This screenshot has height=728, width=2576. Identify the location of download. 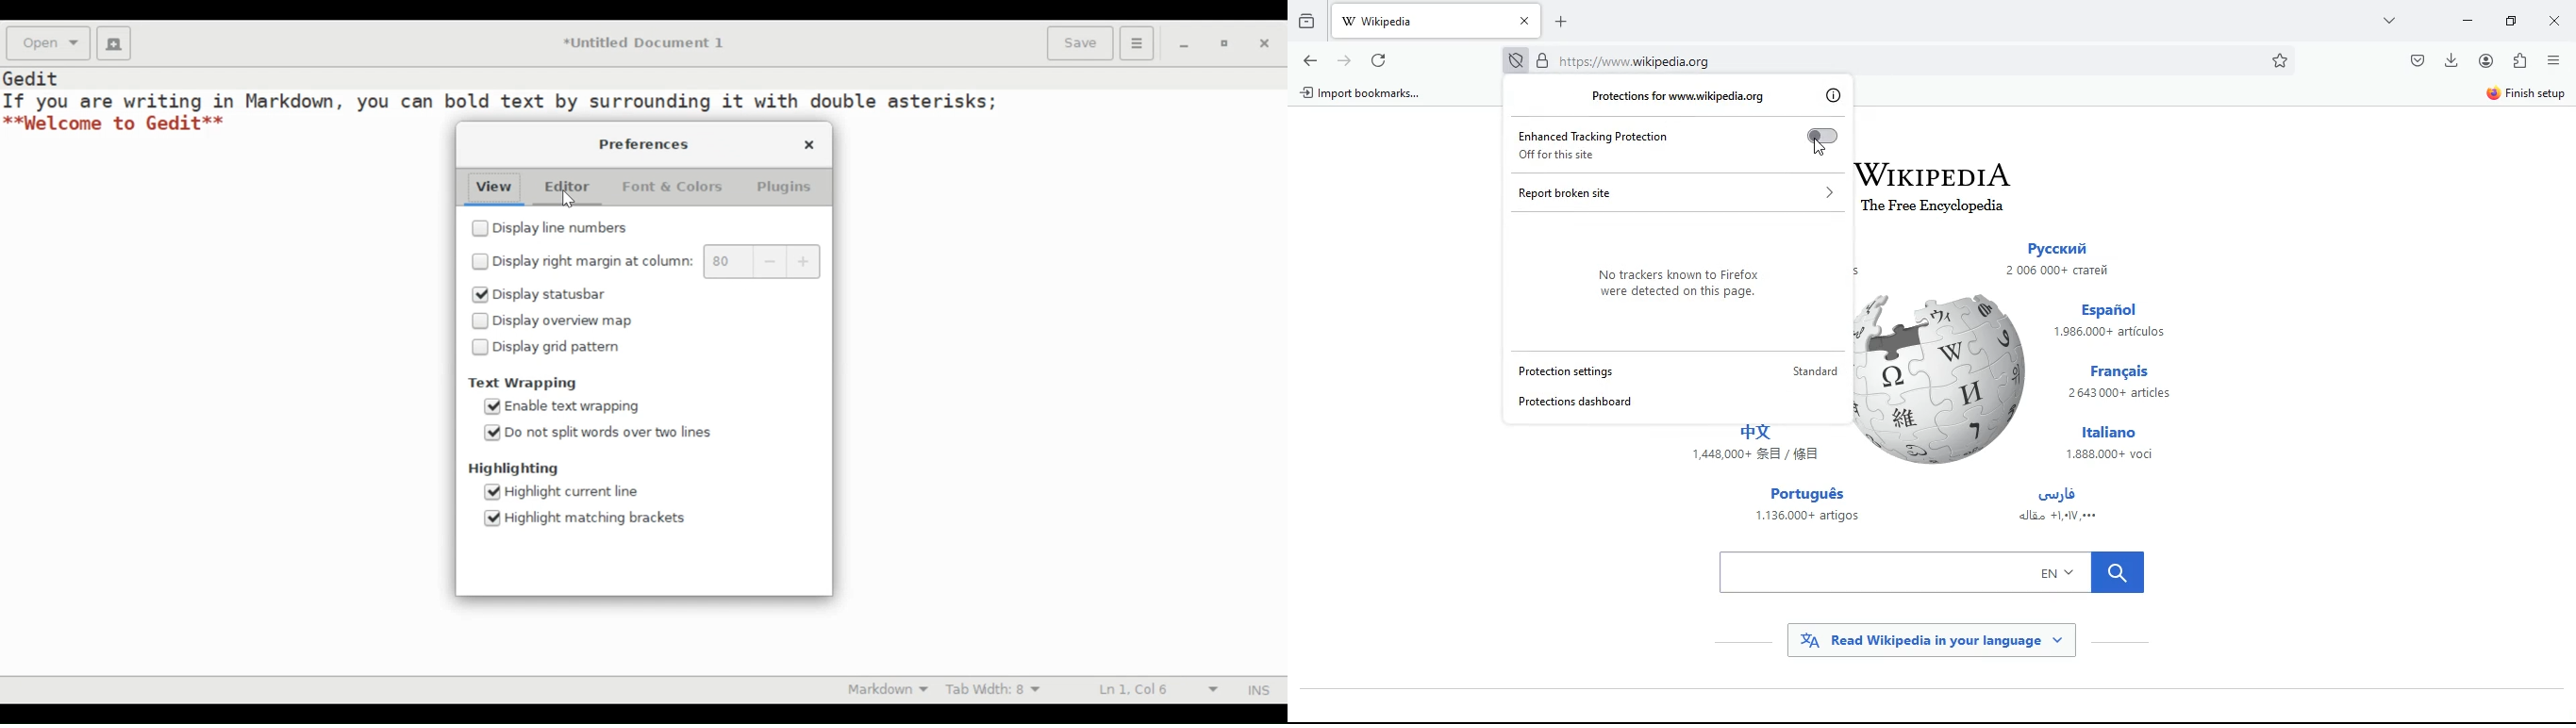
(2450, 62).